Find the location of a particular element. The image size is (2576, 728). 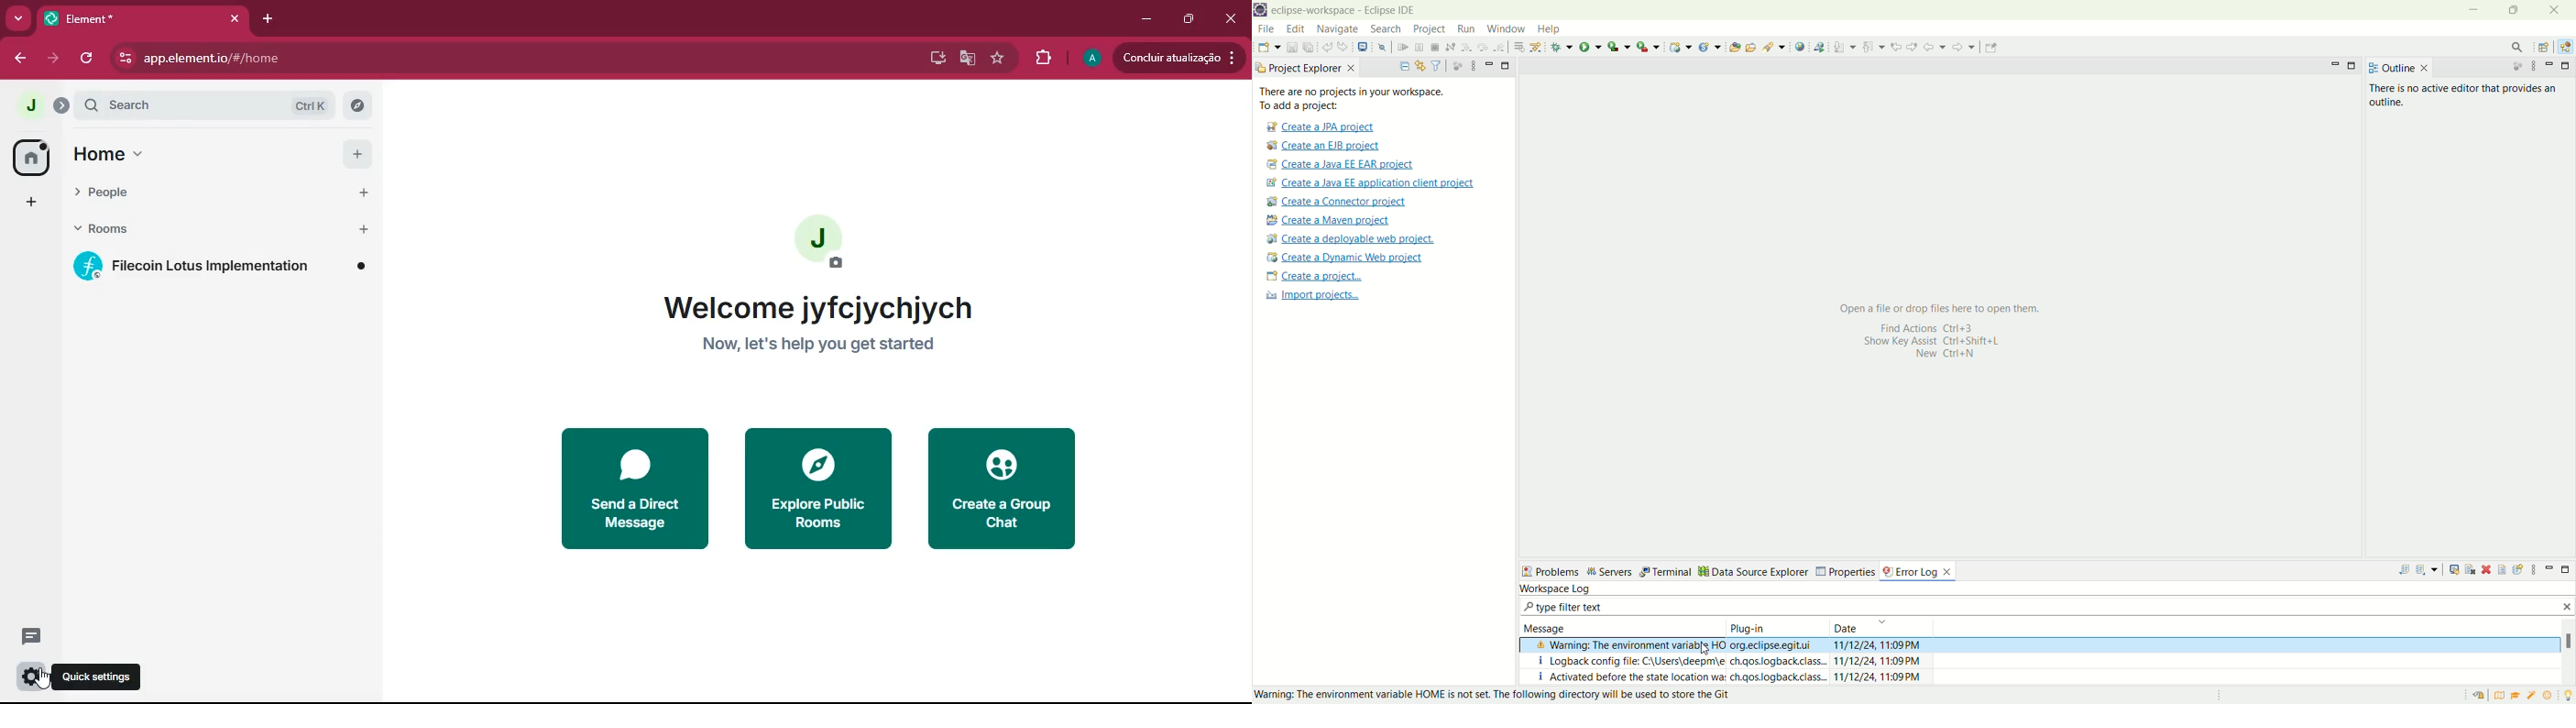

resume is located at coordinates (1403, 46).